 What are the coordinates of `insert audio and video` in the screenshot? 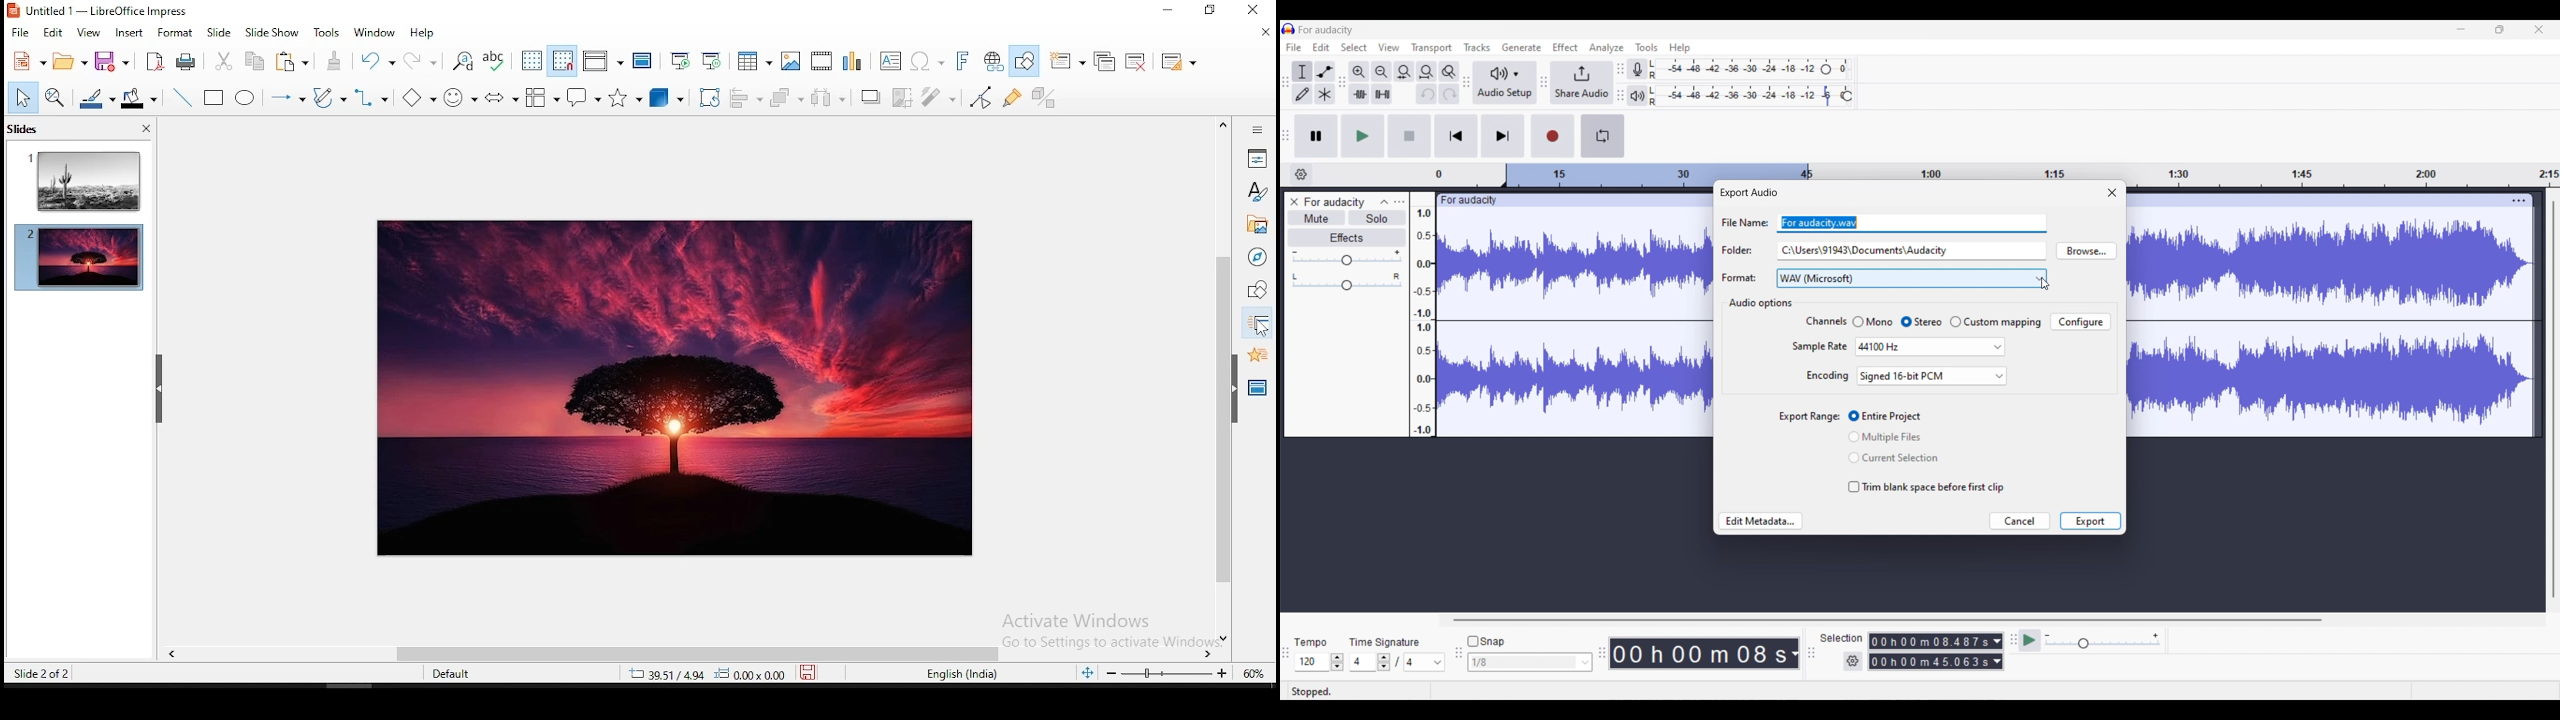 It's located at (819, 60).